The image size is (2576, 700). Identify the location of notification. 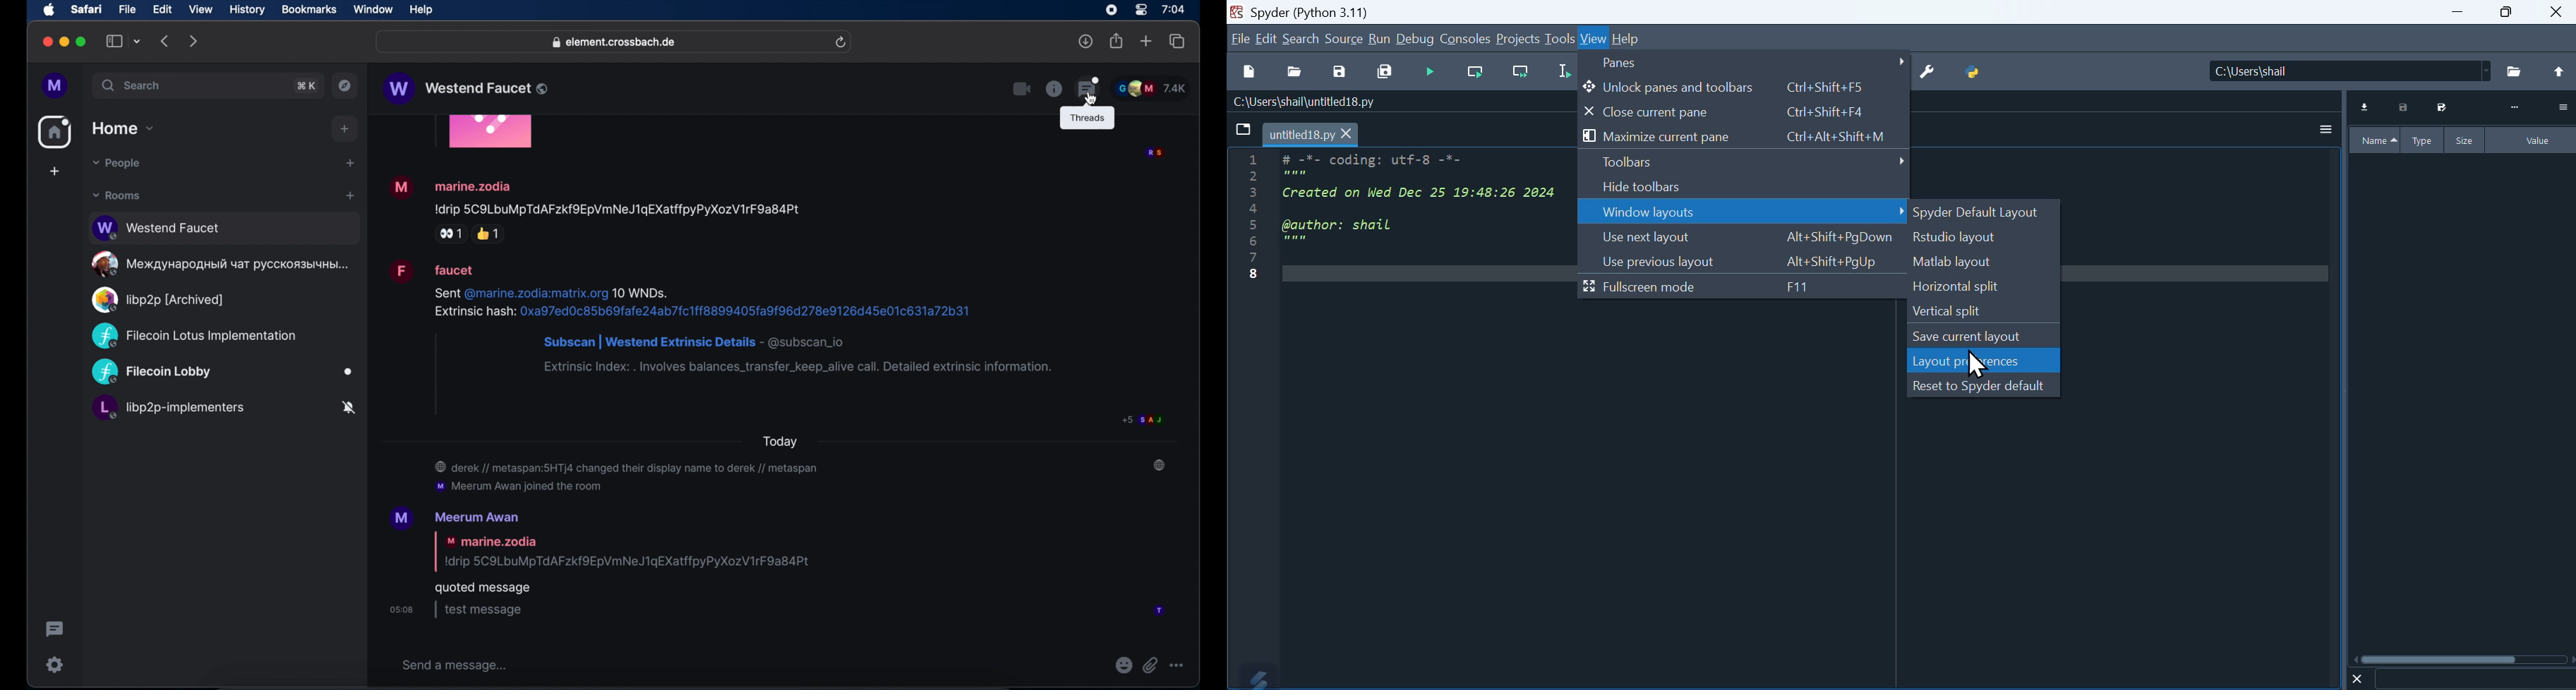
(1161, 464).